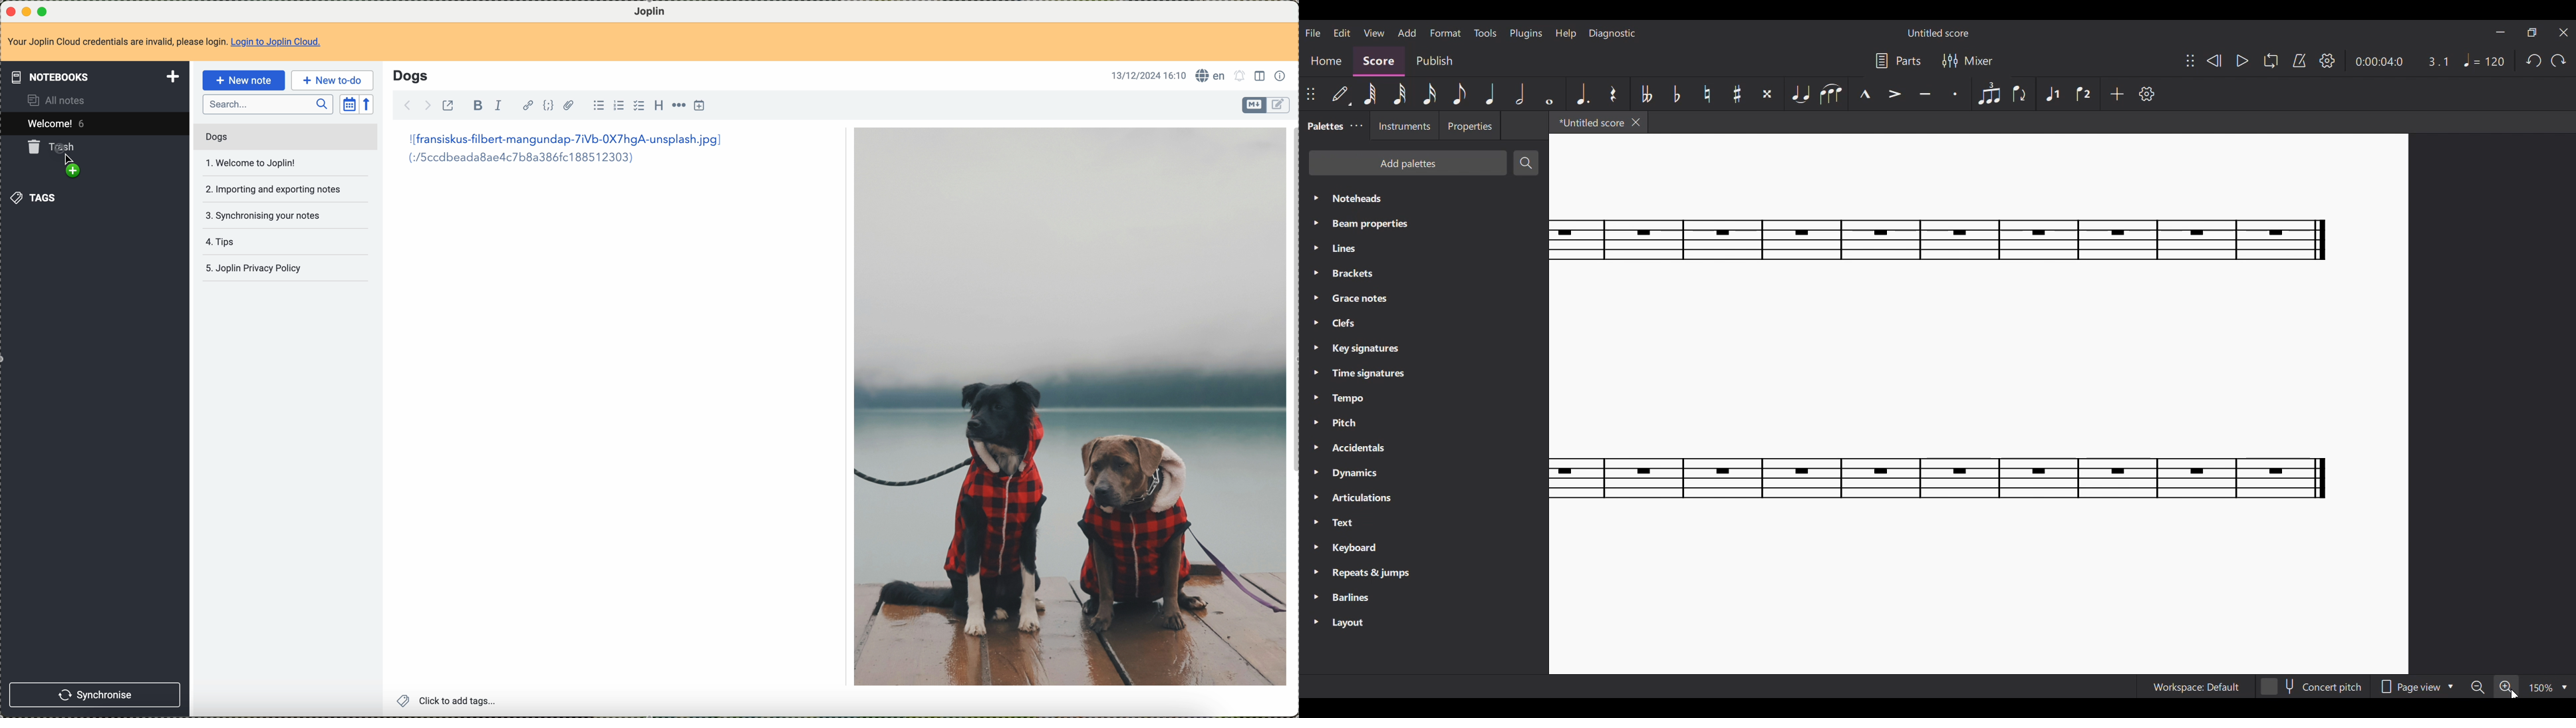 The height and width of the screenshot is (728, 2576). Describe the element at coordinates (1549, 94) in the screenshot. I see `Whole note` at that location.